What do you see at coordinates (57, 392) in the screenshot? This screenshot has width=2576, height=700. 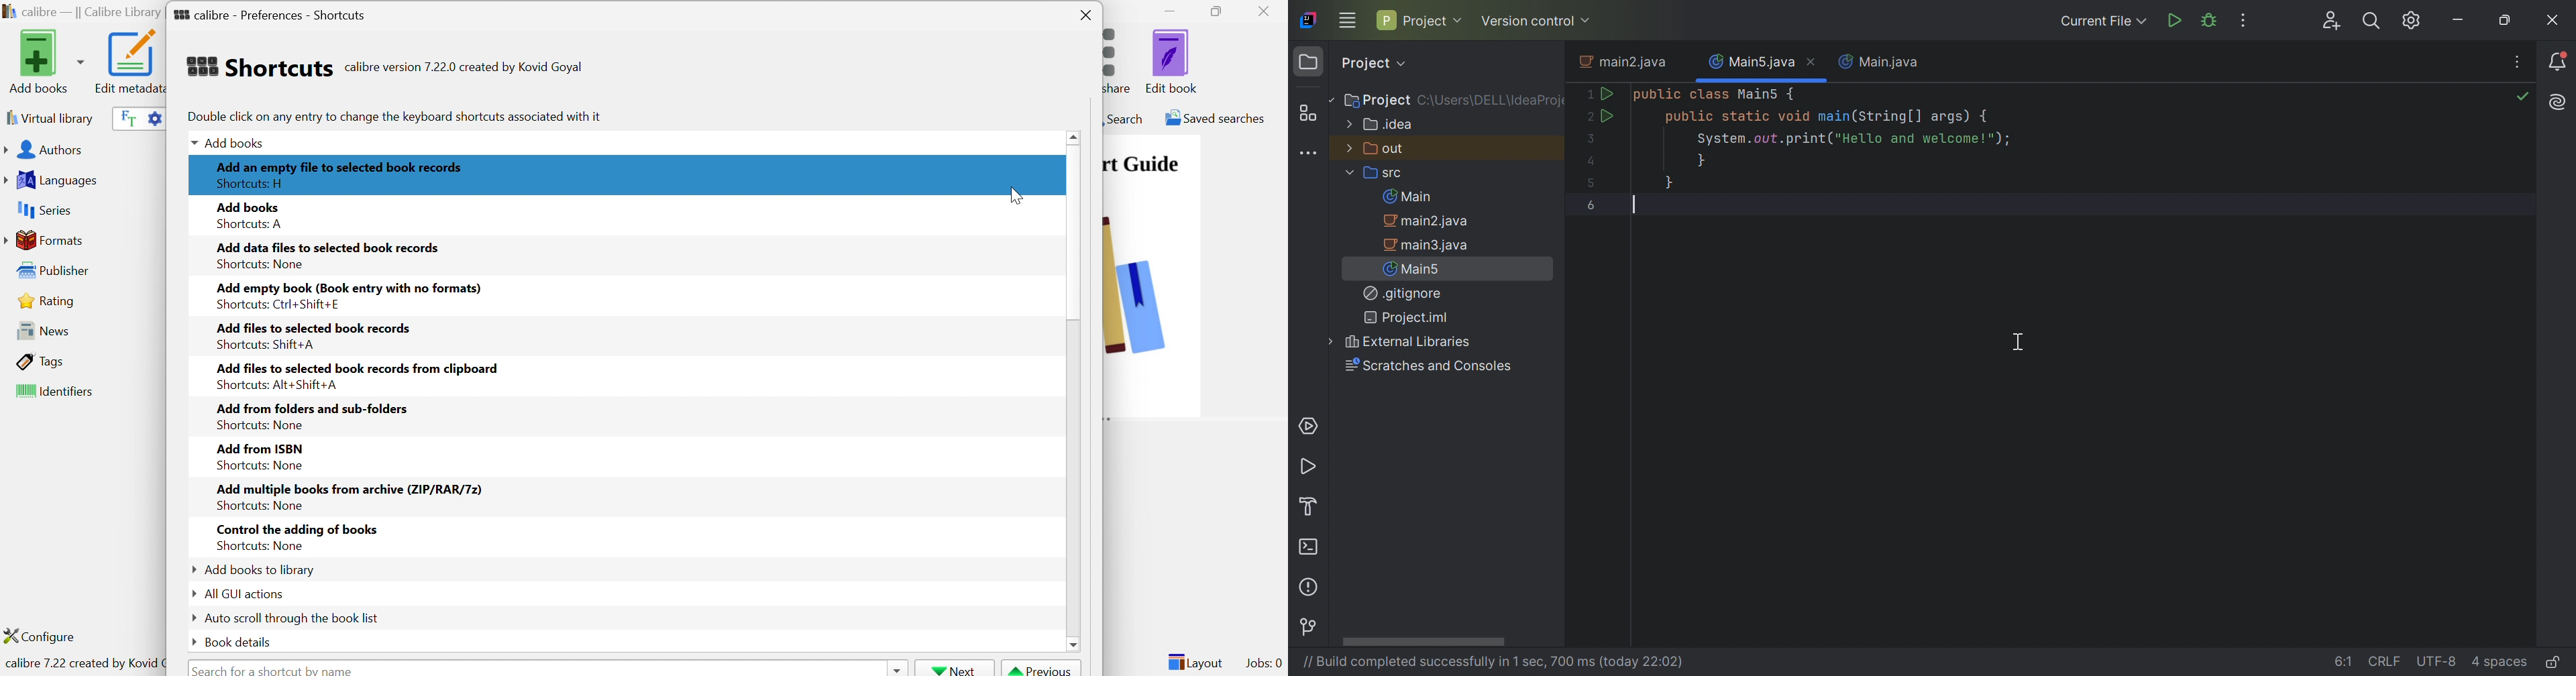 I see `Identifiers` at bounding box center [57, 392].